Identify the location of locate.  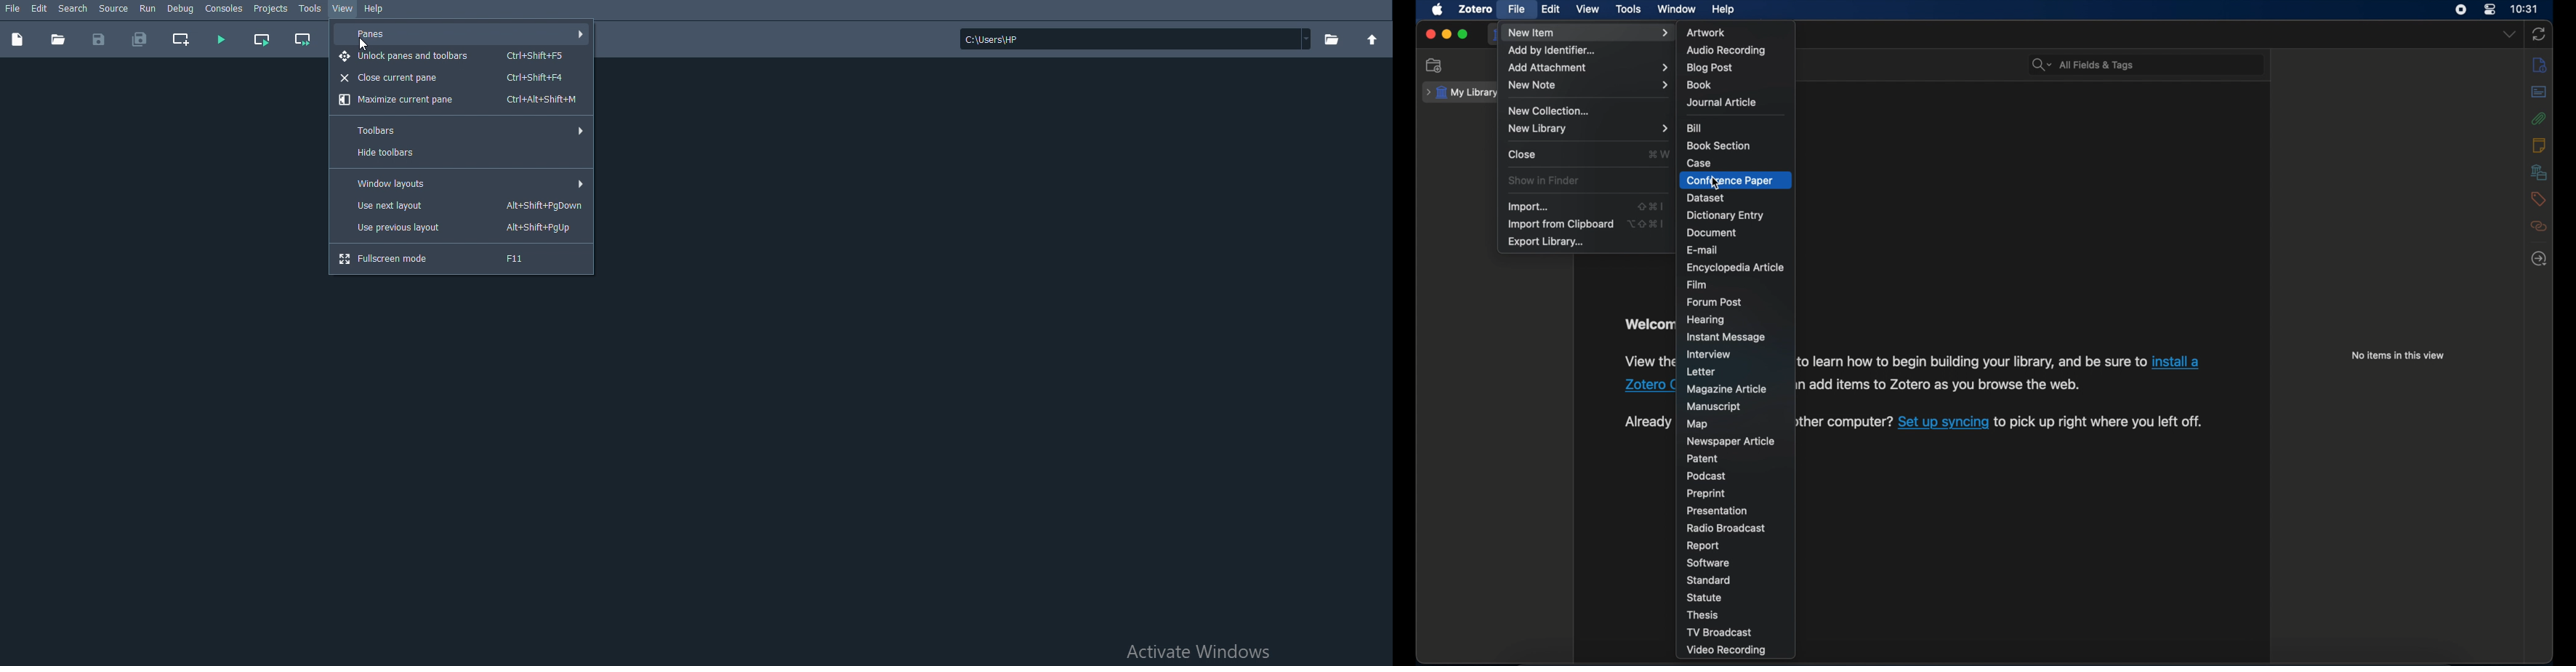
(2539, 258).